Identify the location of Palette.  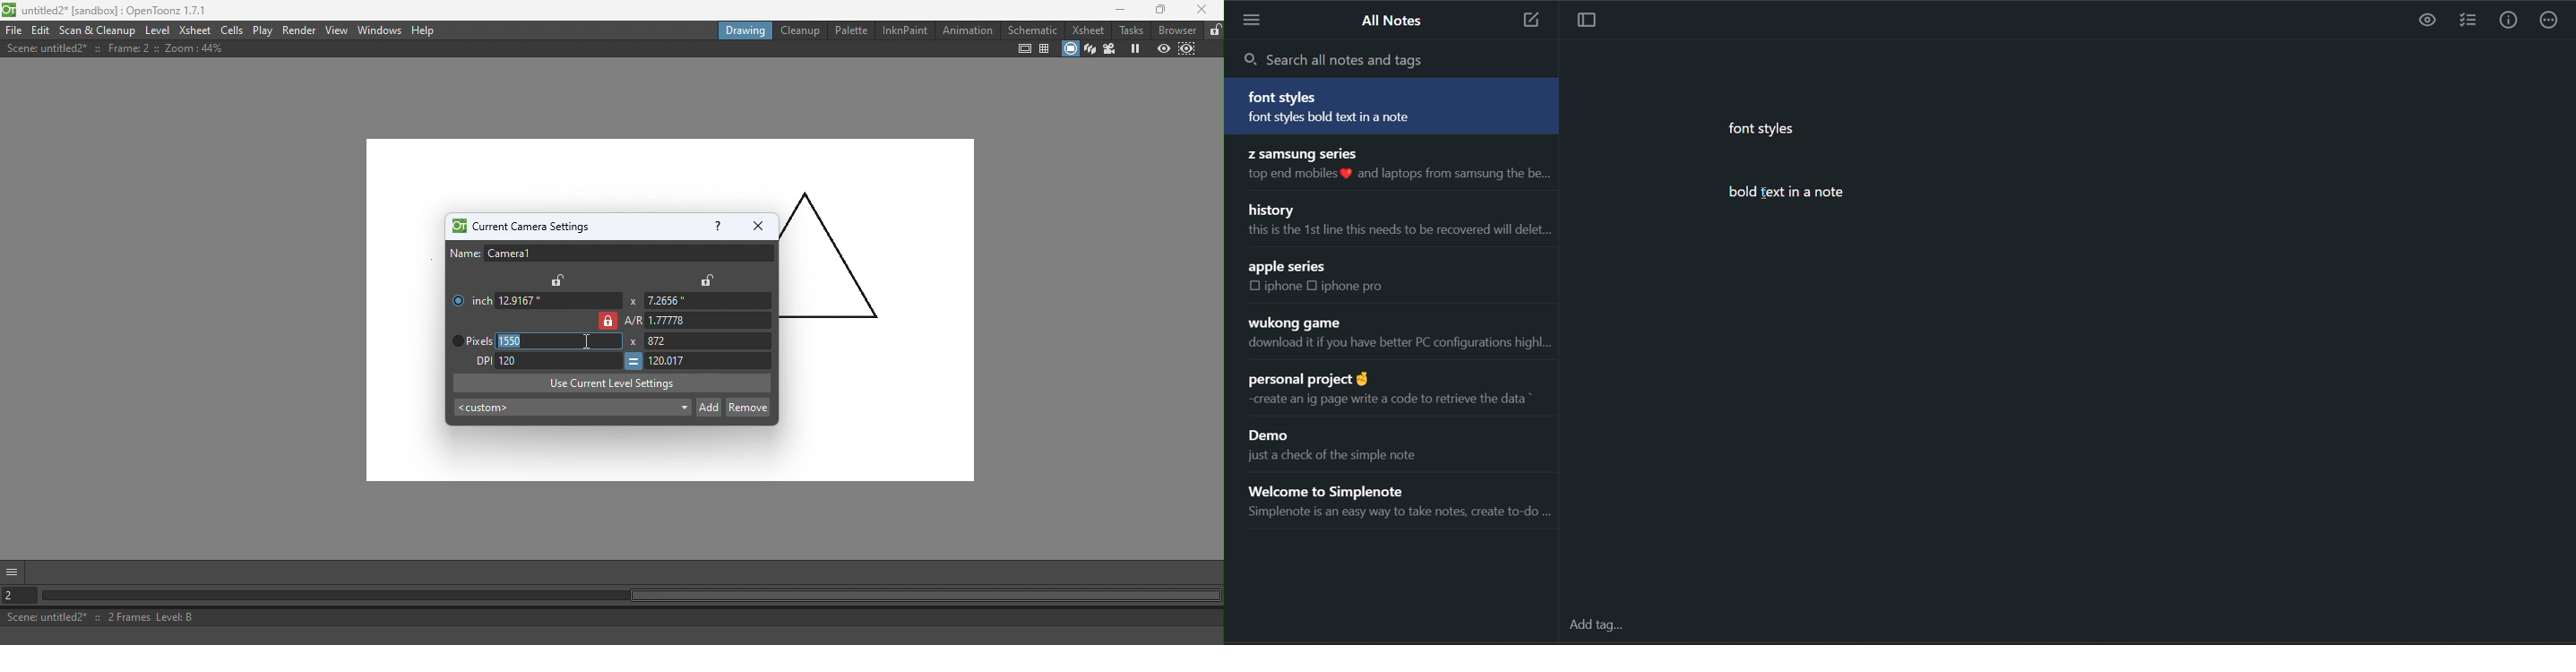
(849, 30).